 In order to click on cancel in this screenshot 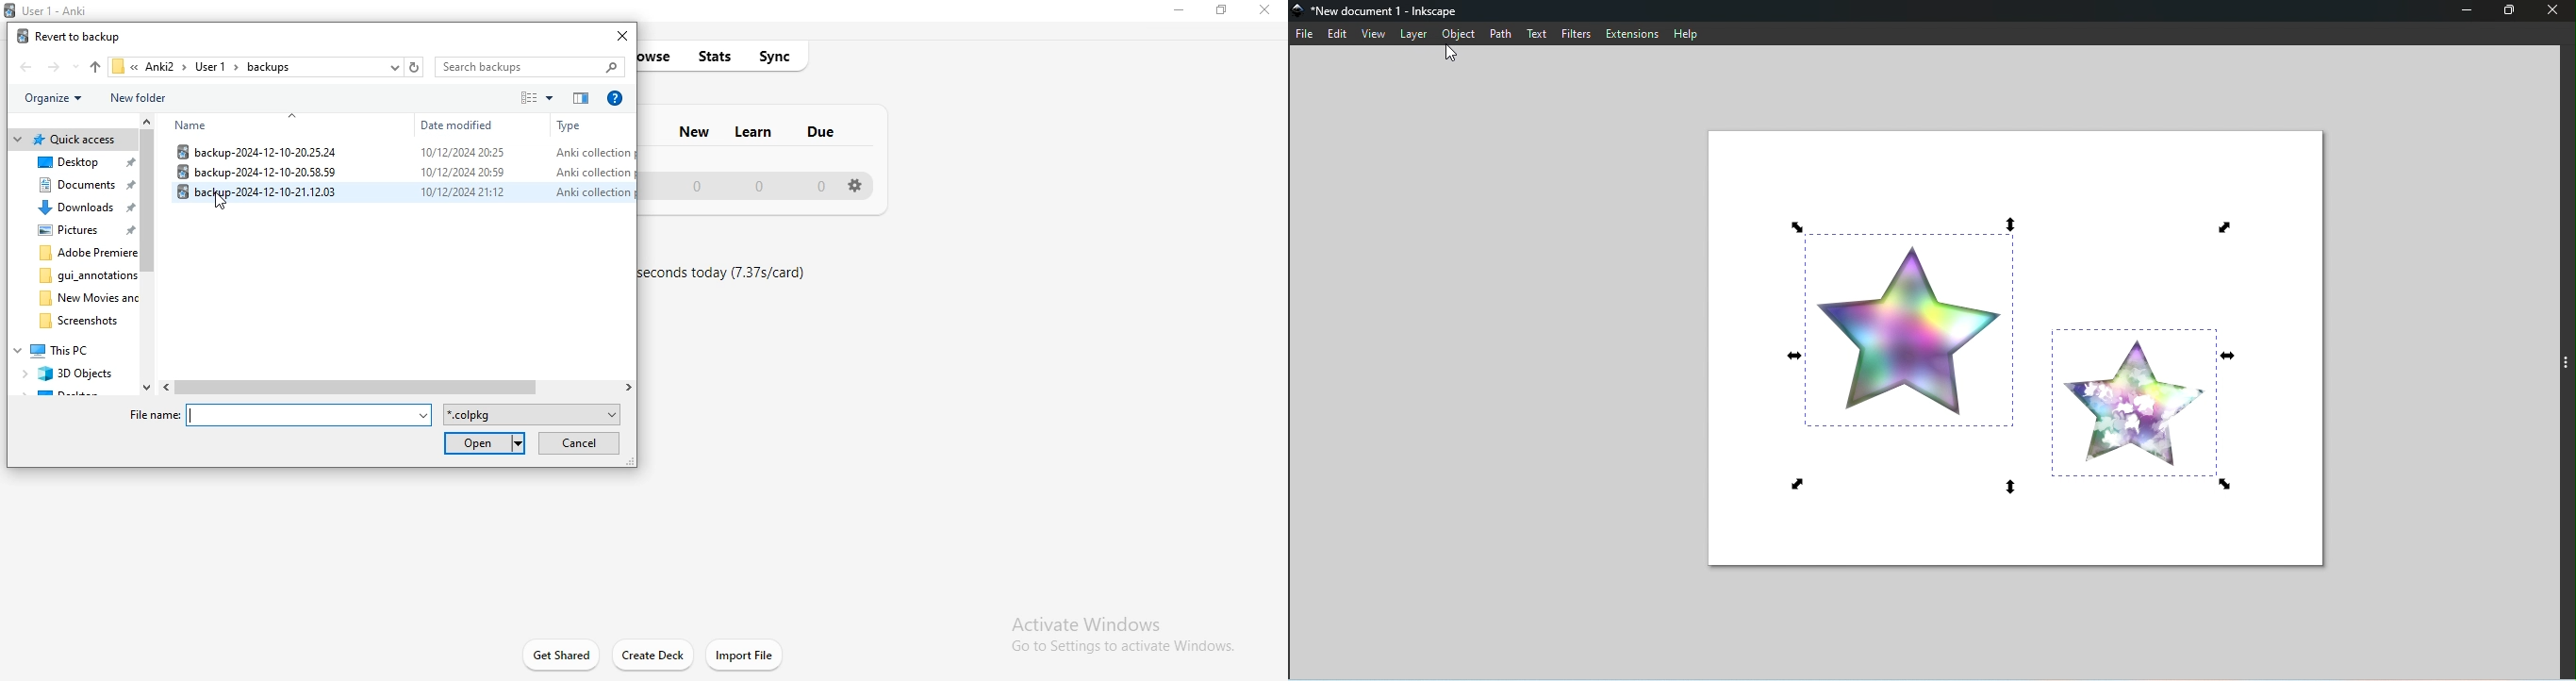, I will do `click(579, 443)`.